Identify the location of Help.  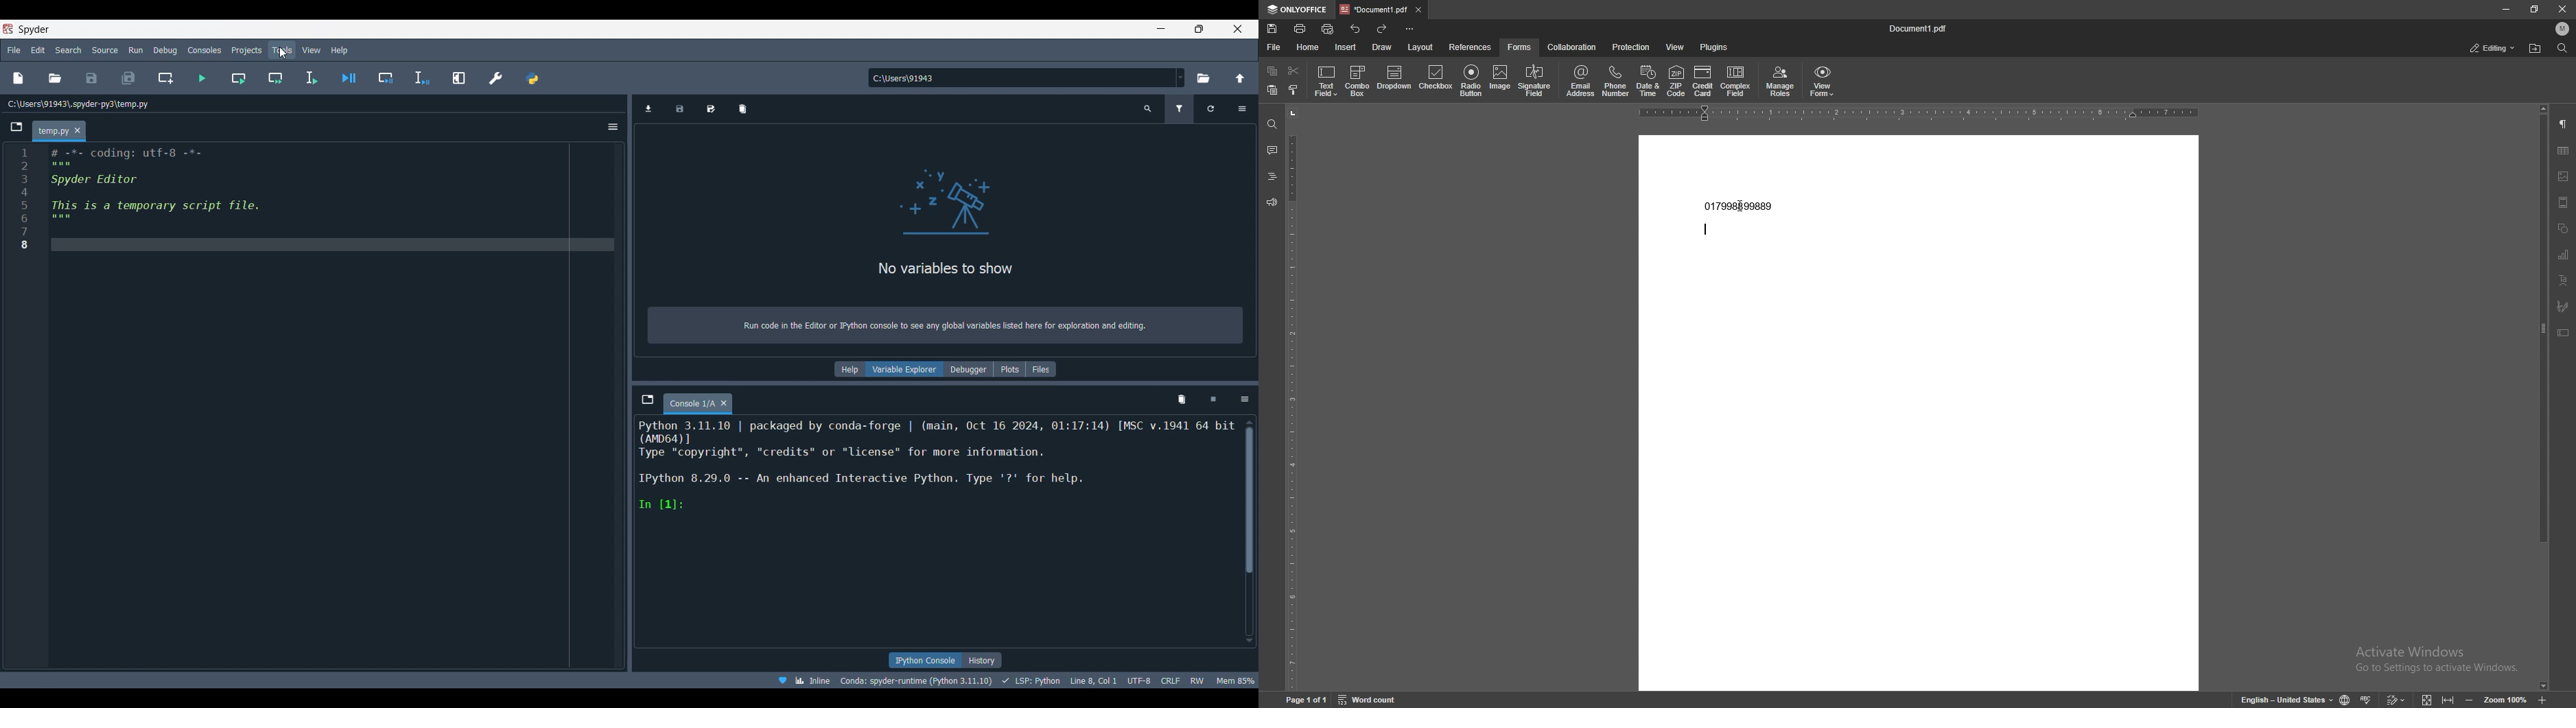
(849, 369).